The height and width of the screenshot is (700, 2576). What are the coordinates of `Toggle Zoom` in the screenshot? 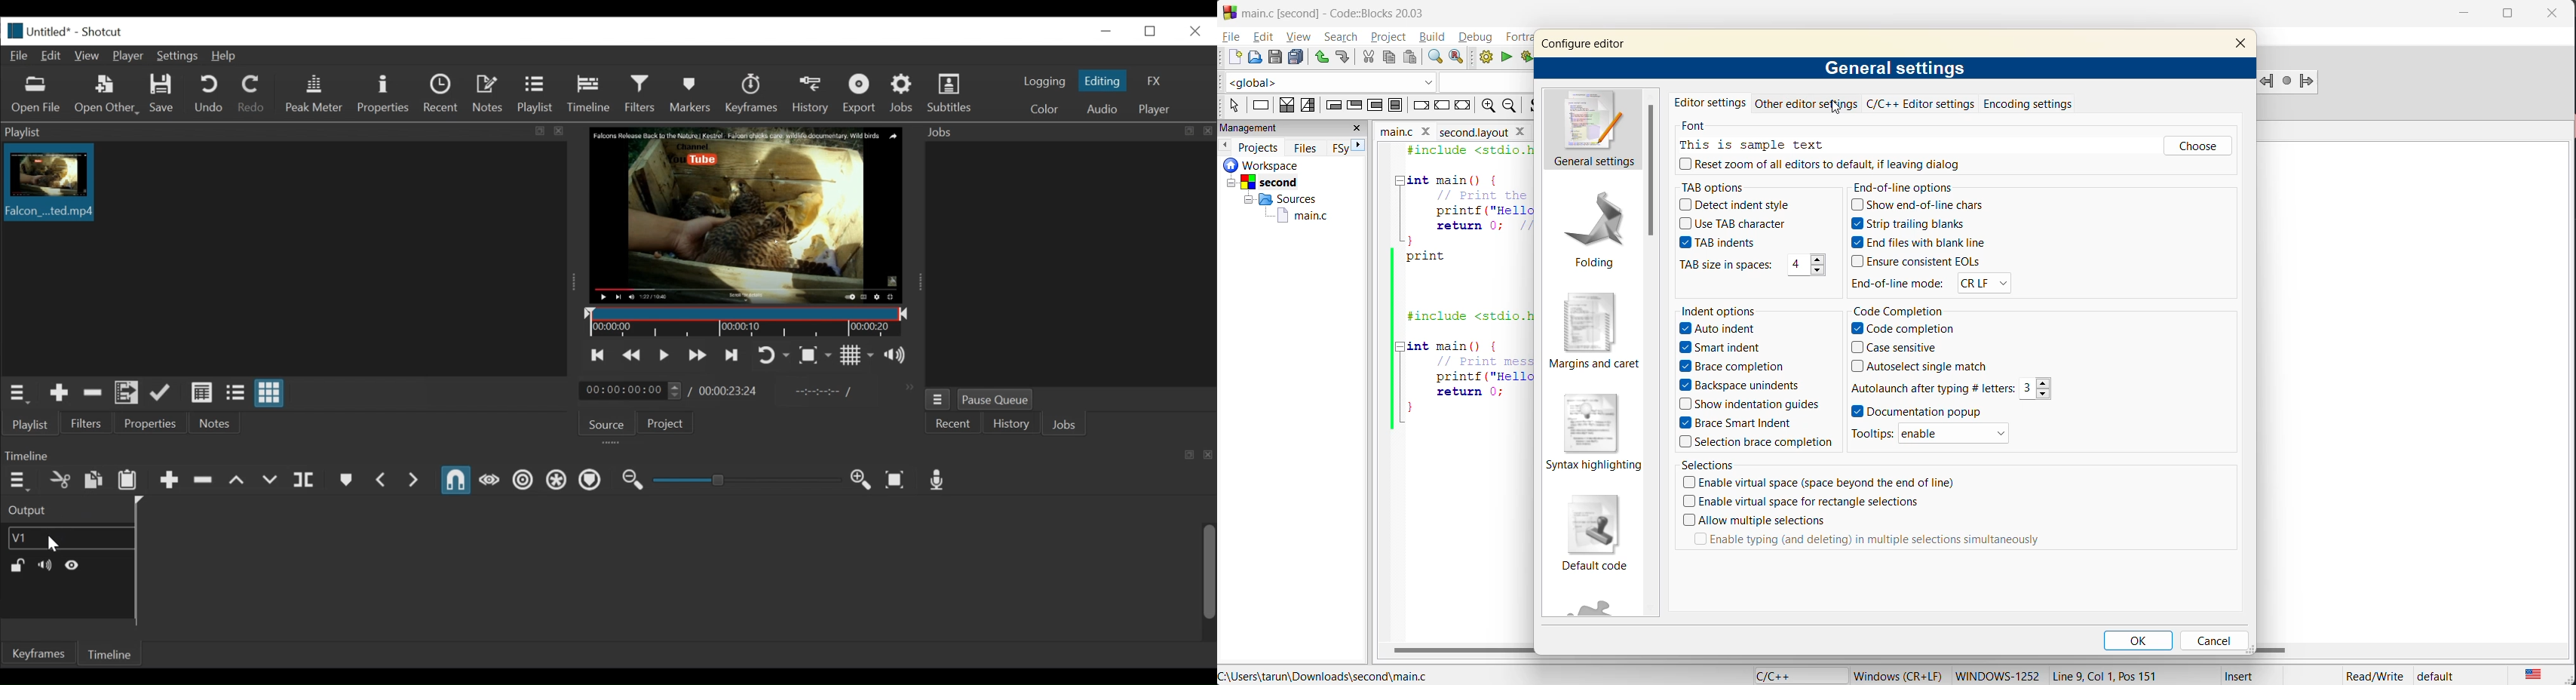 It's located at (773, 355).